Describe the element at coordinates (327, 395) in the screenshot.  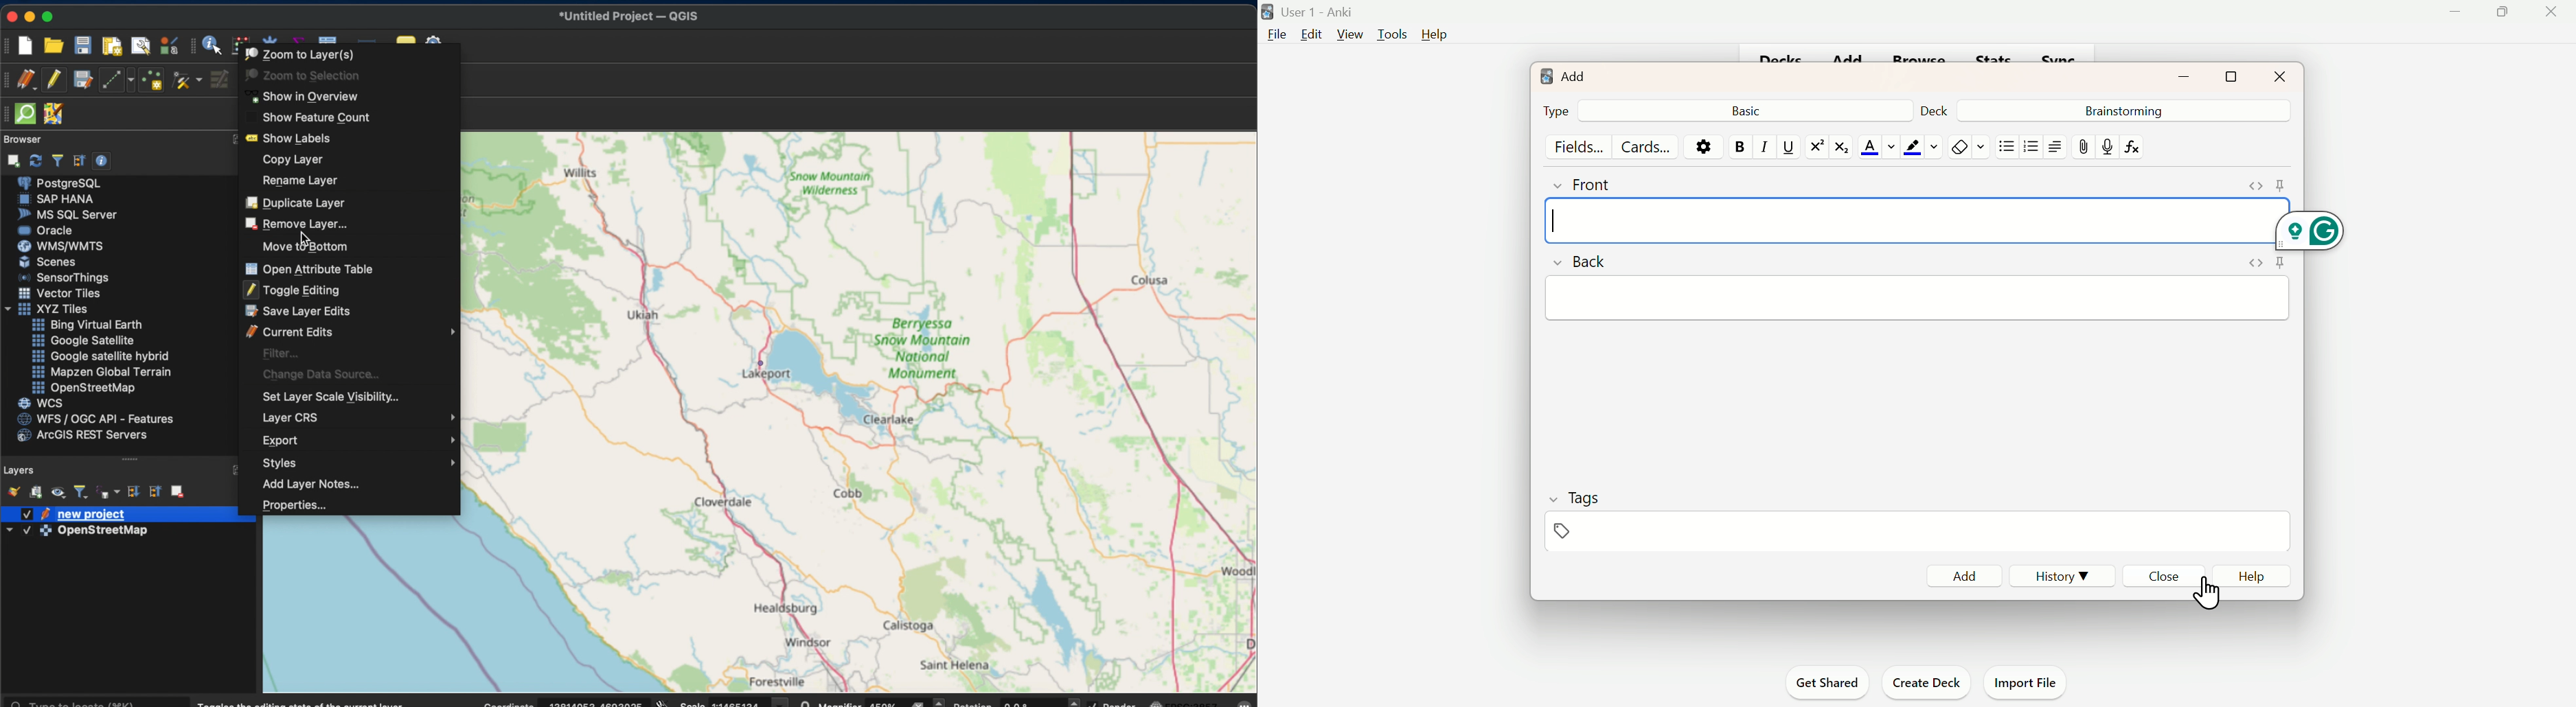
I see `set layer scale visibility` at that location.